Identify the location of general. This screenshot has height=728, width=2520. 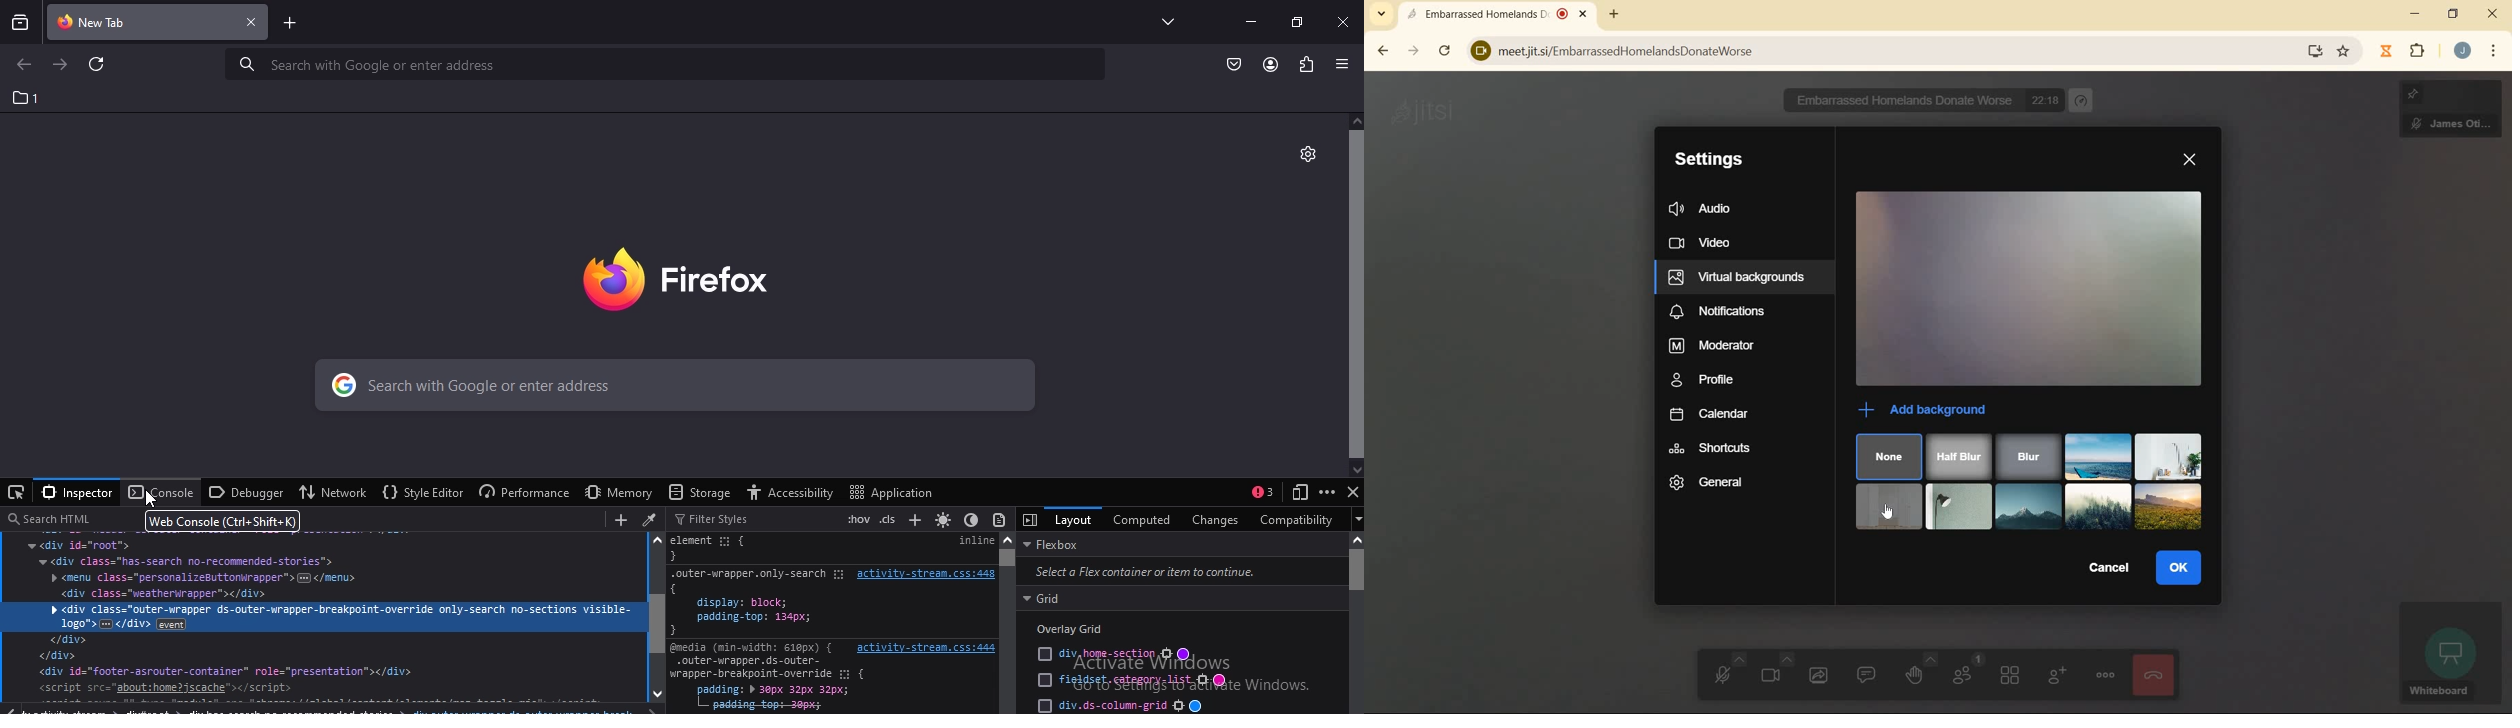
(1719, 484).